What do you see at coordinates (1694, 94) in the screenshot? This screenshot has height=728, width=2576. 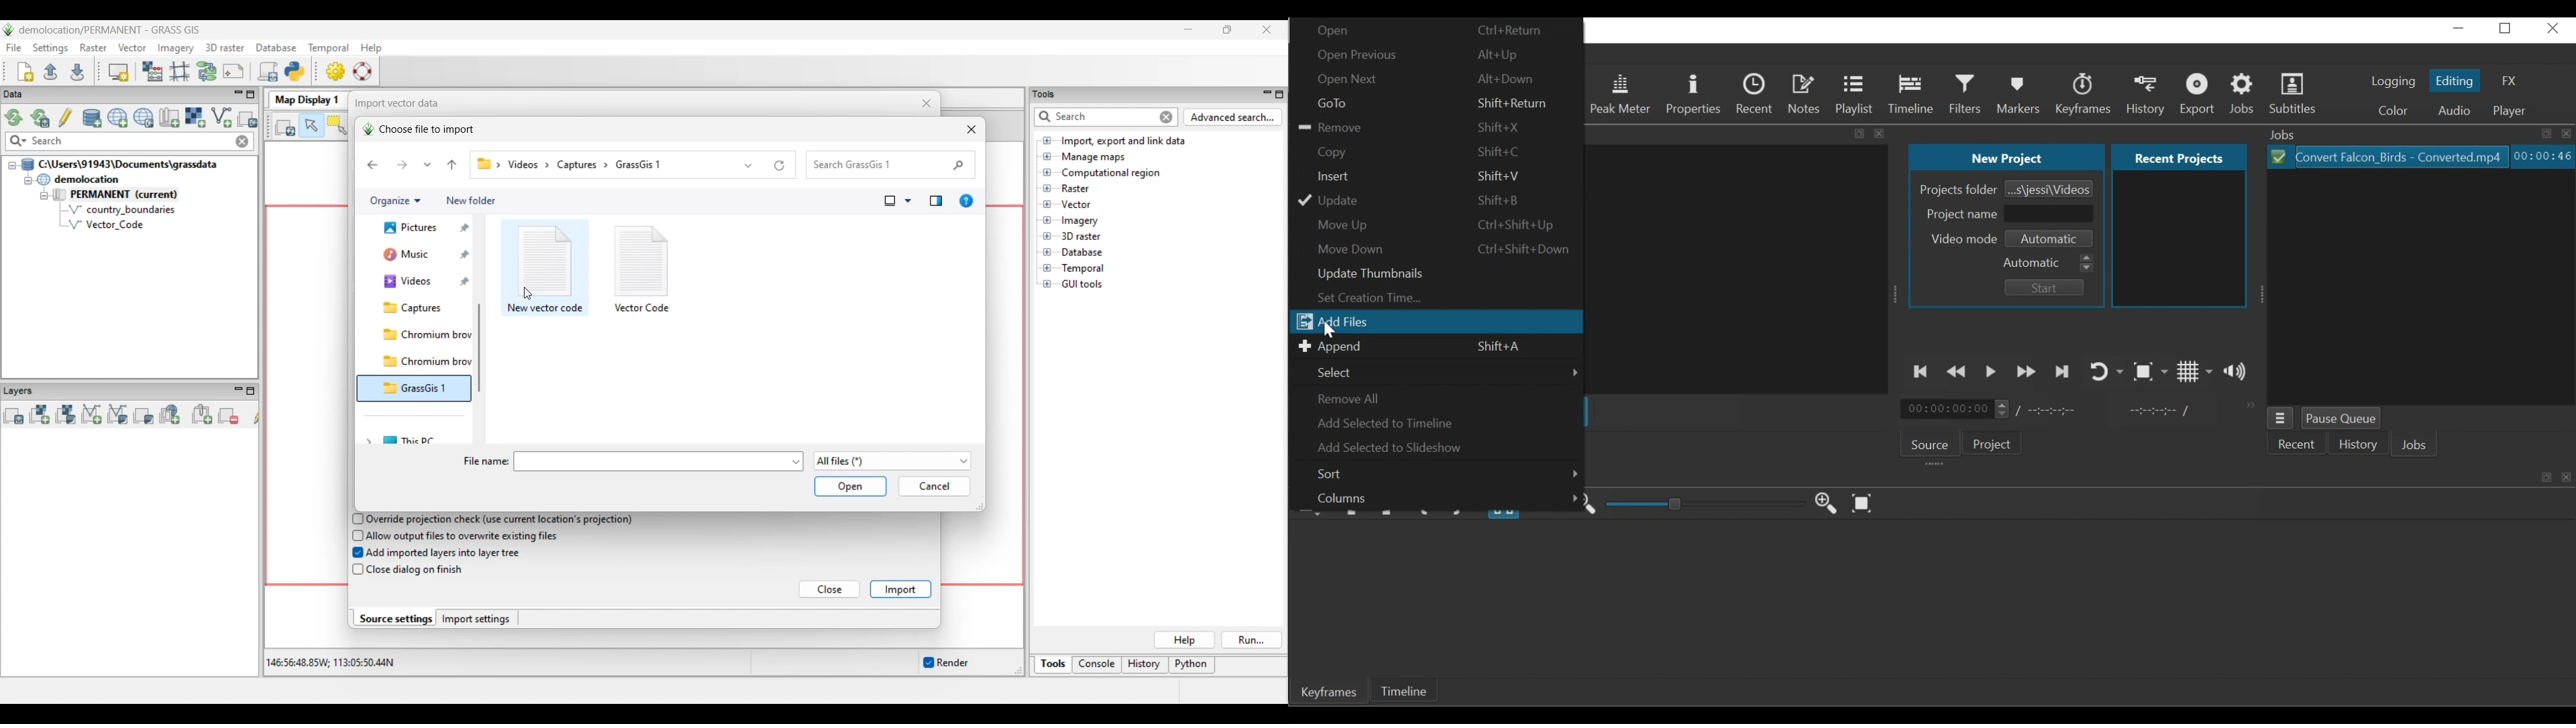 I see `Properties` at bounding box center [1694, 94].